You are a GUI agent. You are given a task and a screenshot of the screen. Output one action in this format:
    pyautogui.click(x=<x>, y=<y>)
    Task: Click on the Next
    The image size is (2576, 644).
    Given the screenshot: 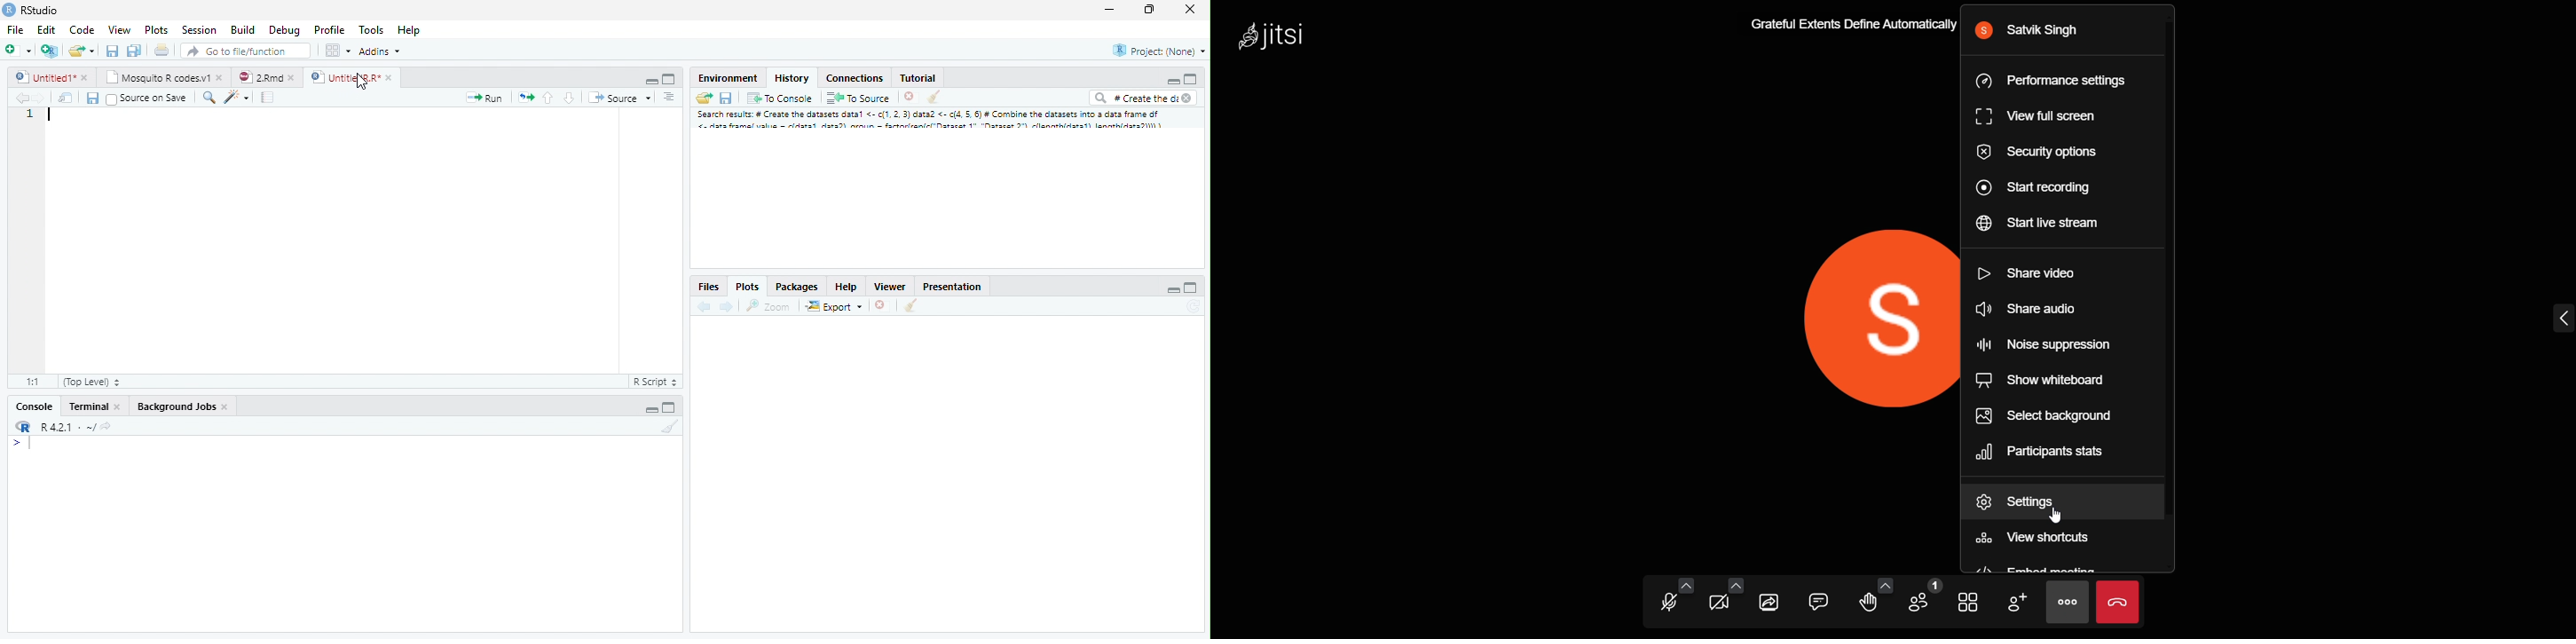 What is the action you would take?
    pyautogui.click(x=38, y=101)
    